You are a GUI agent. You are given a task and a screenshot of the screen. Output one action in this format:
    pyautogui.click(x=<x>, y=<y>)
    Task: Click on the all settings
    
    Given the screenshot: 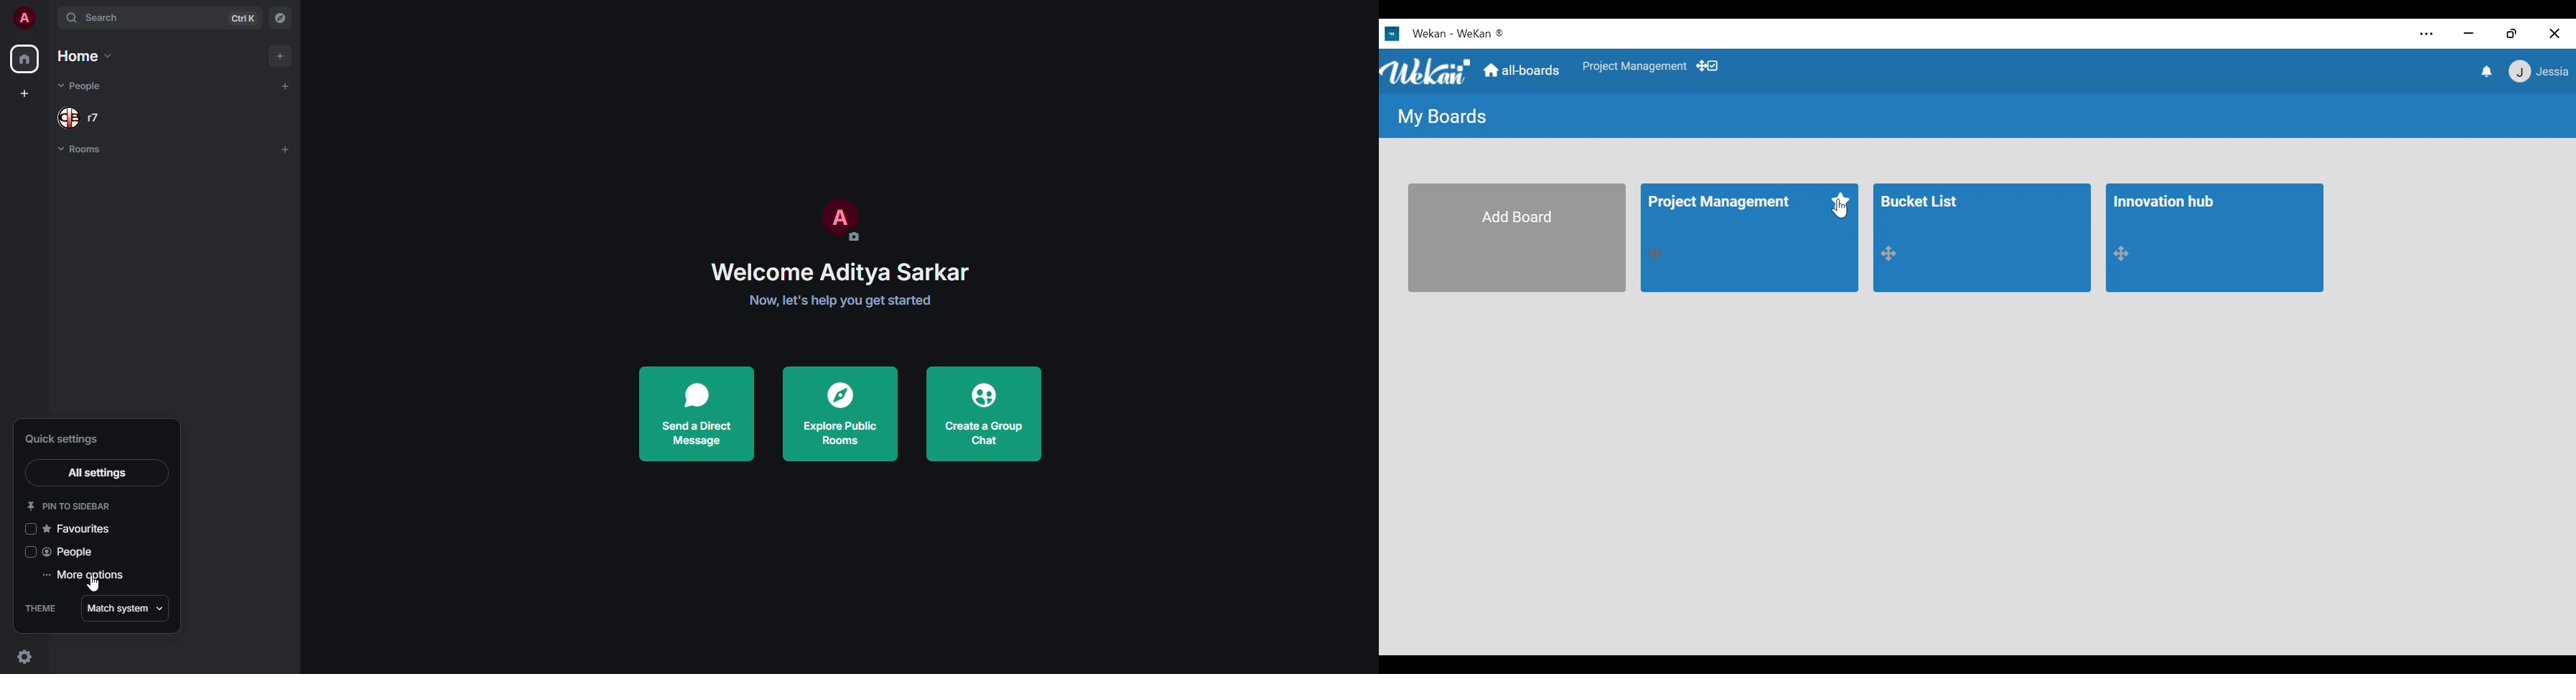 What is the action you would take?
    pyautogui.click(x=97, y=474)
    